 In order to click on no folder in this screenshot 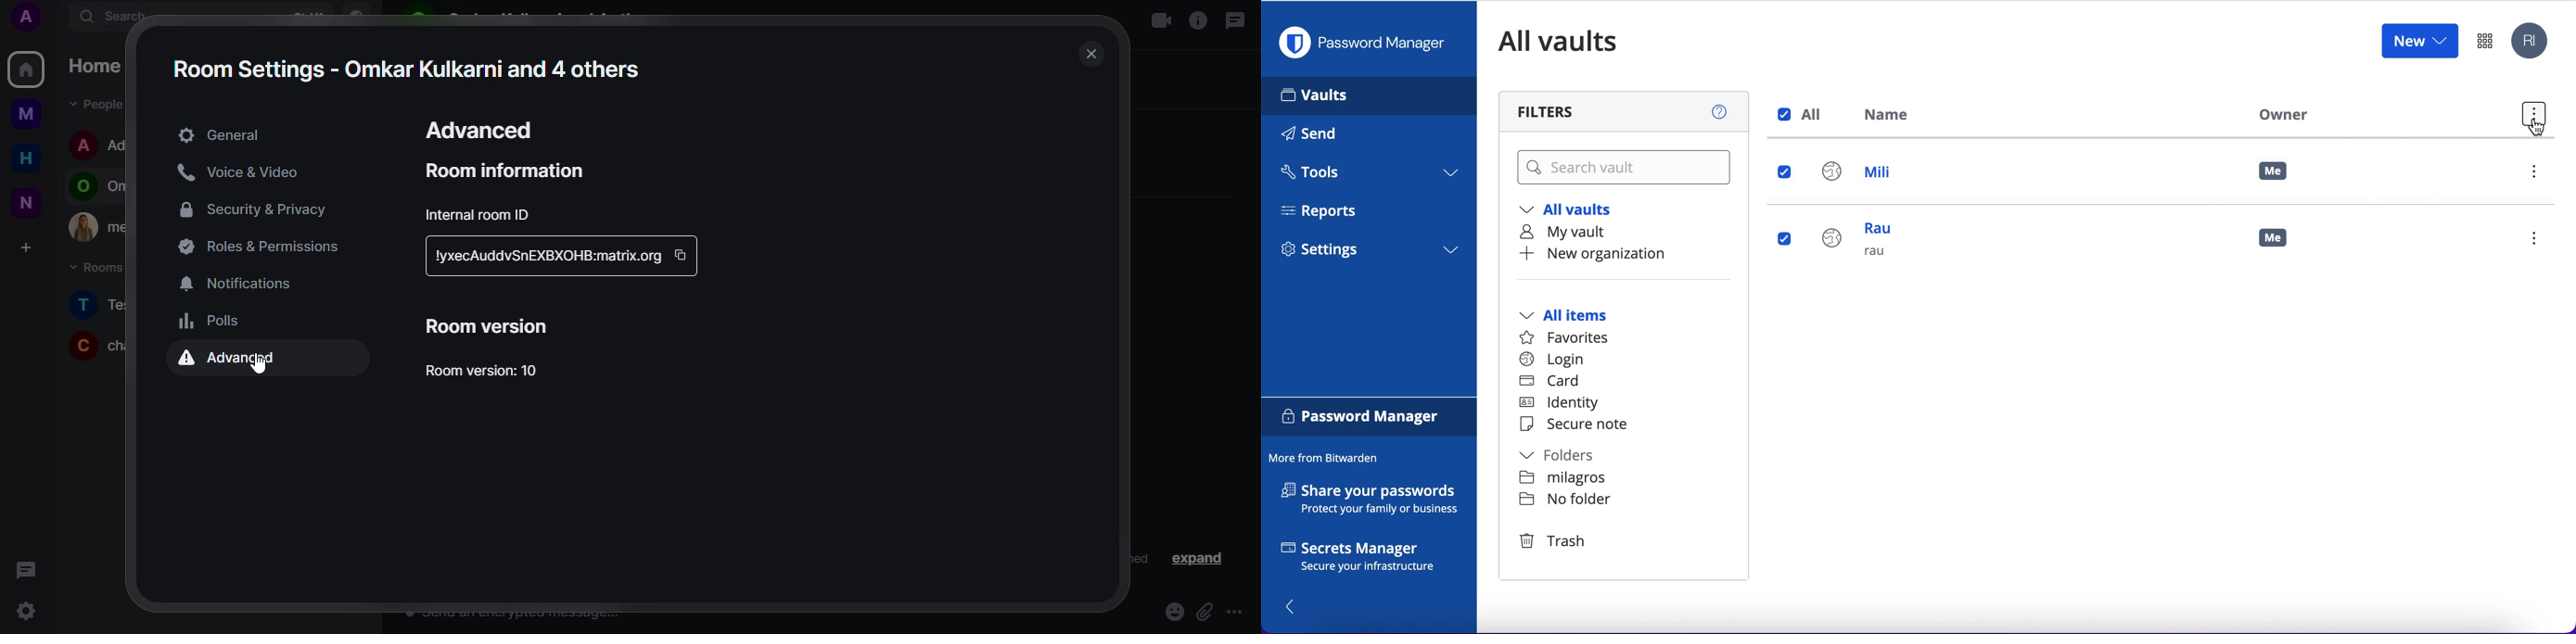, I will do `click(1565, 479)`.